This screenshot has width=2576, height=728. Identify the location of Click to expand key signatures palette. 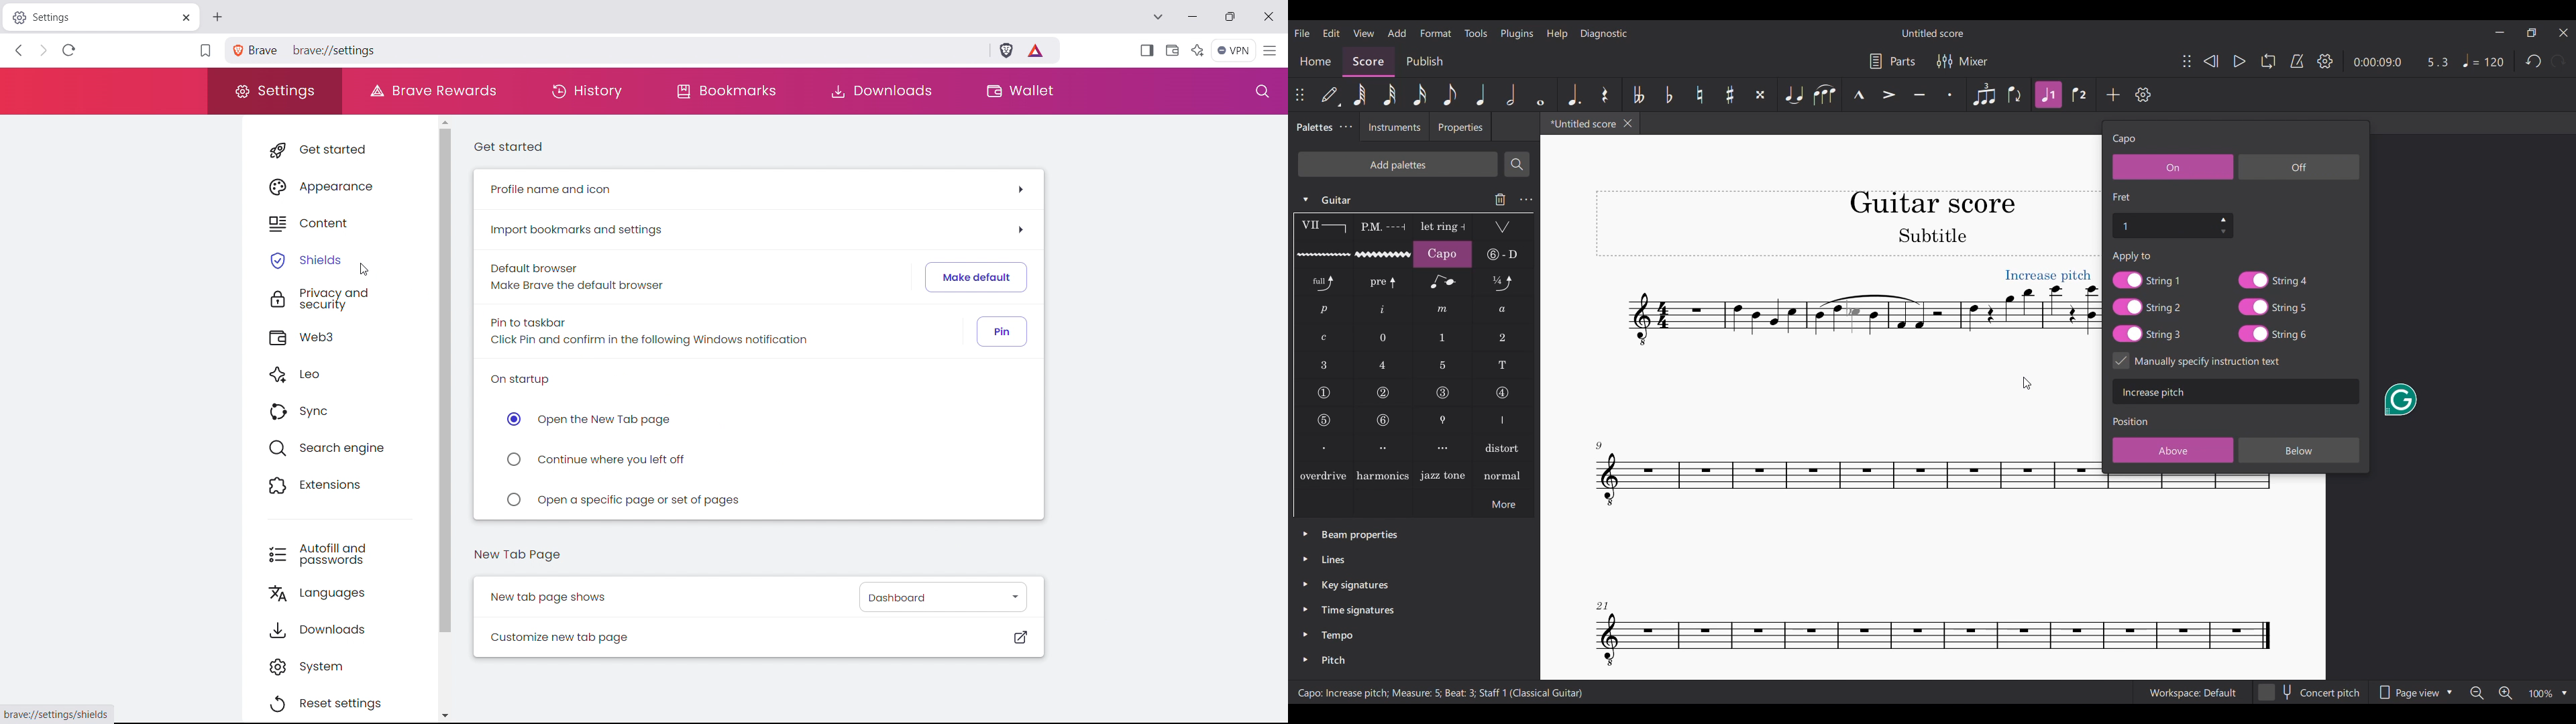
(1305, 584).